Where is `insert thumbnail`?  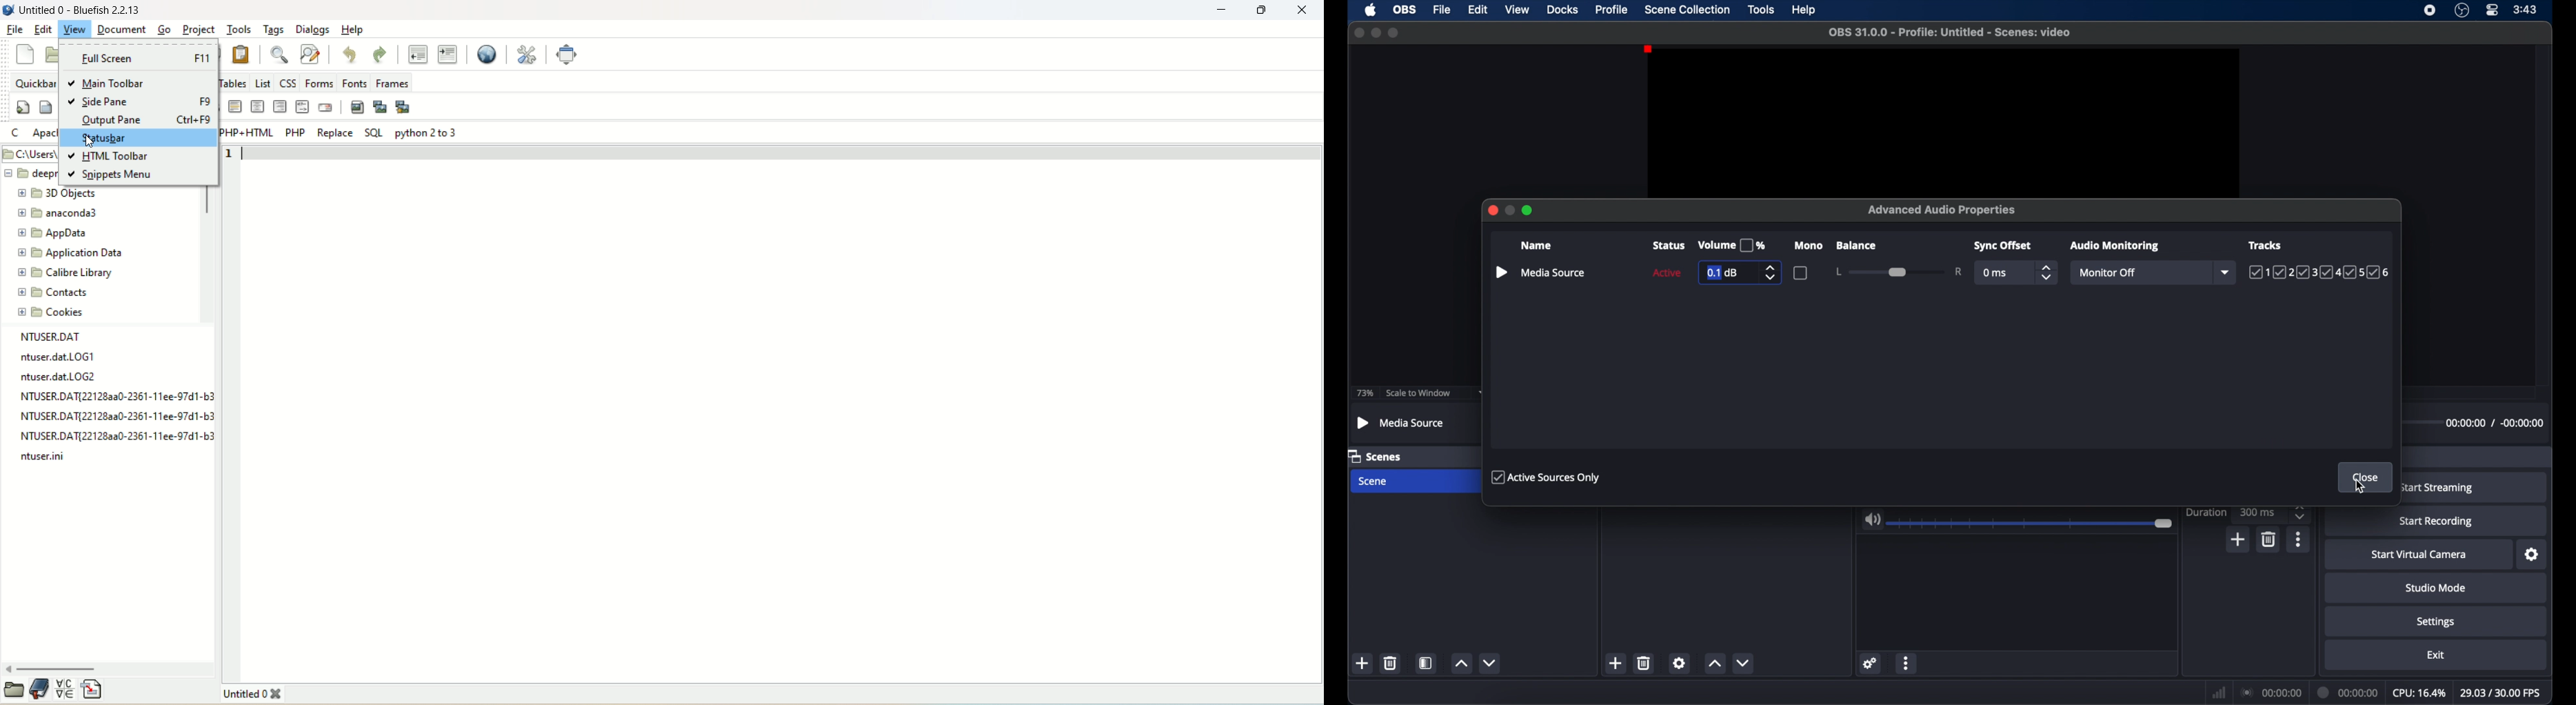
insert thumbnail is located at coordinates (381, 106).